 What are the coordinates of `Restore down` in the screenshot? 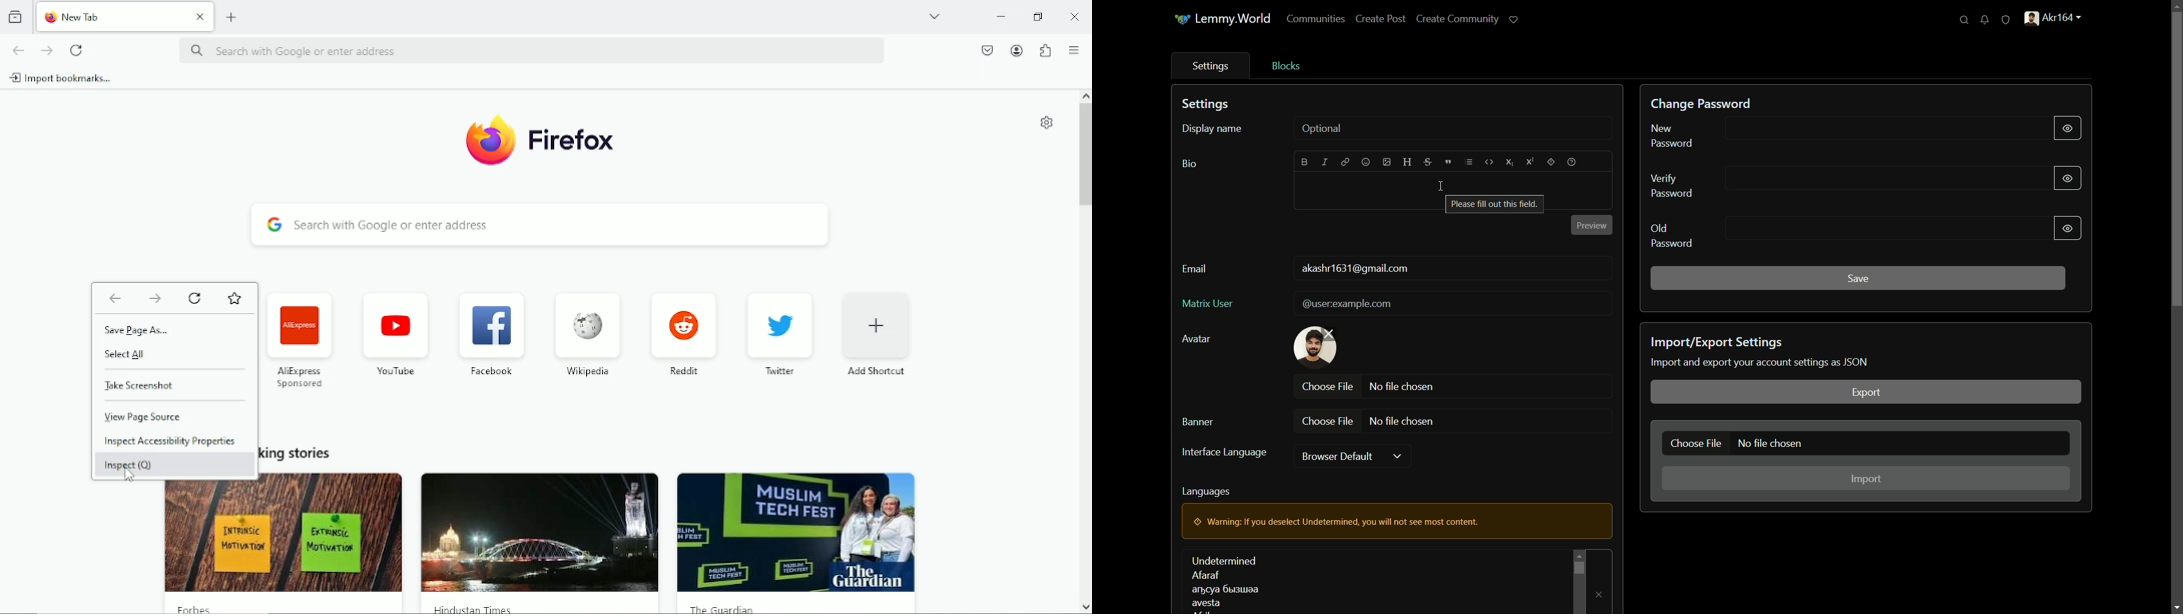 It's located at (1038, 17).